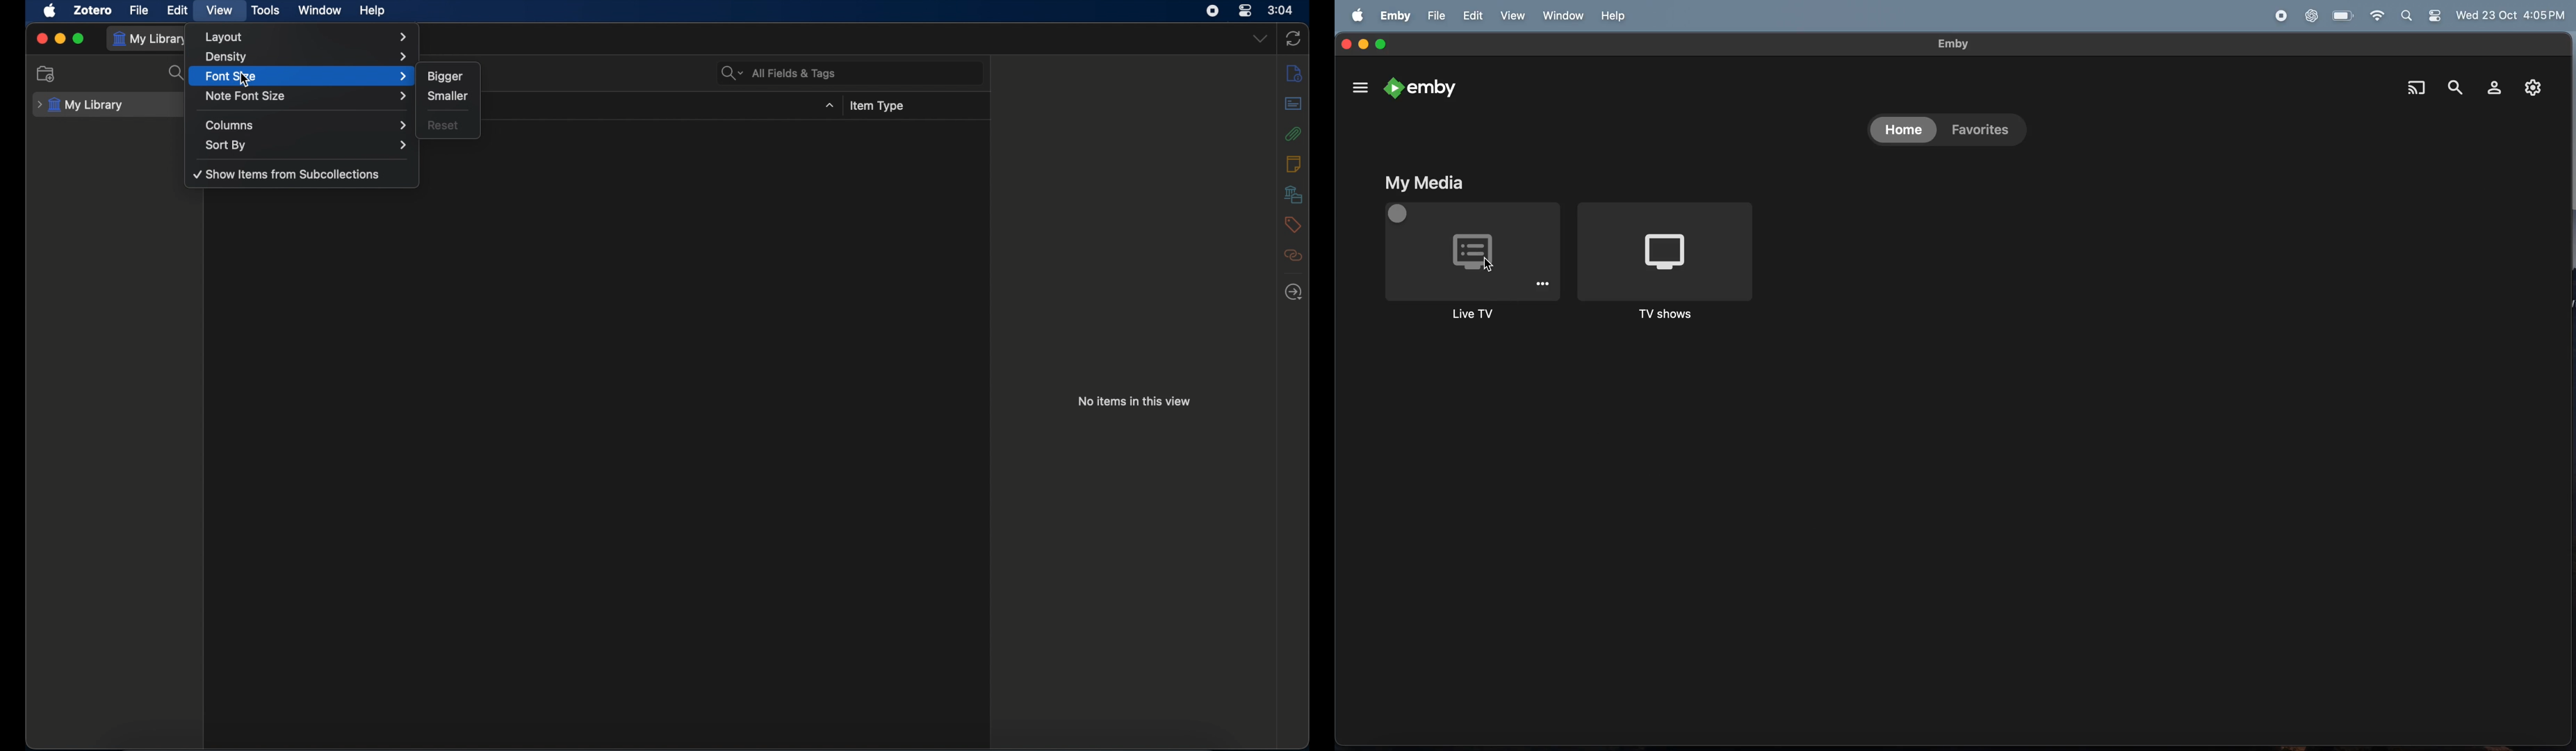 The image size is (2576, 756). Describe the element at coordinates (80, 105) in the screenshot. I see `my library` at that location.